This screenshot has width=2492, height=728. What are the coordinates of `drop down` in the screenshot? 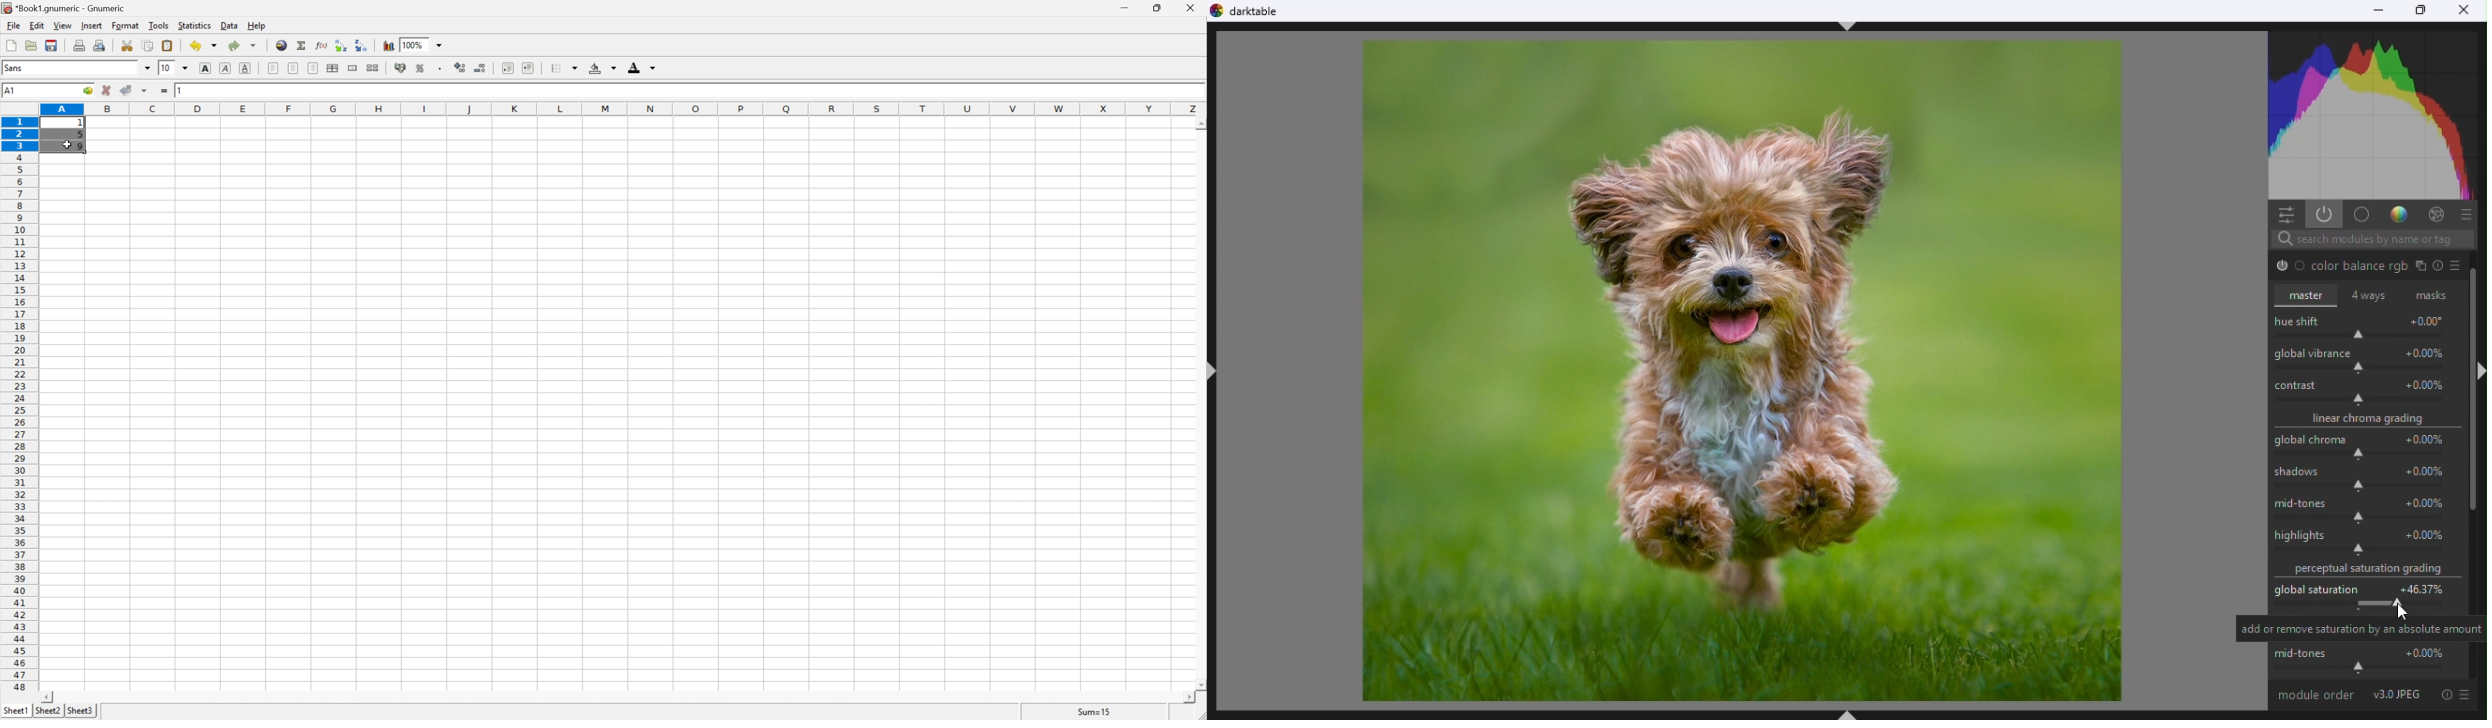 It's located at (148, 67).